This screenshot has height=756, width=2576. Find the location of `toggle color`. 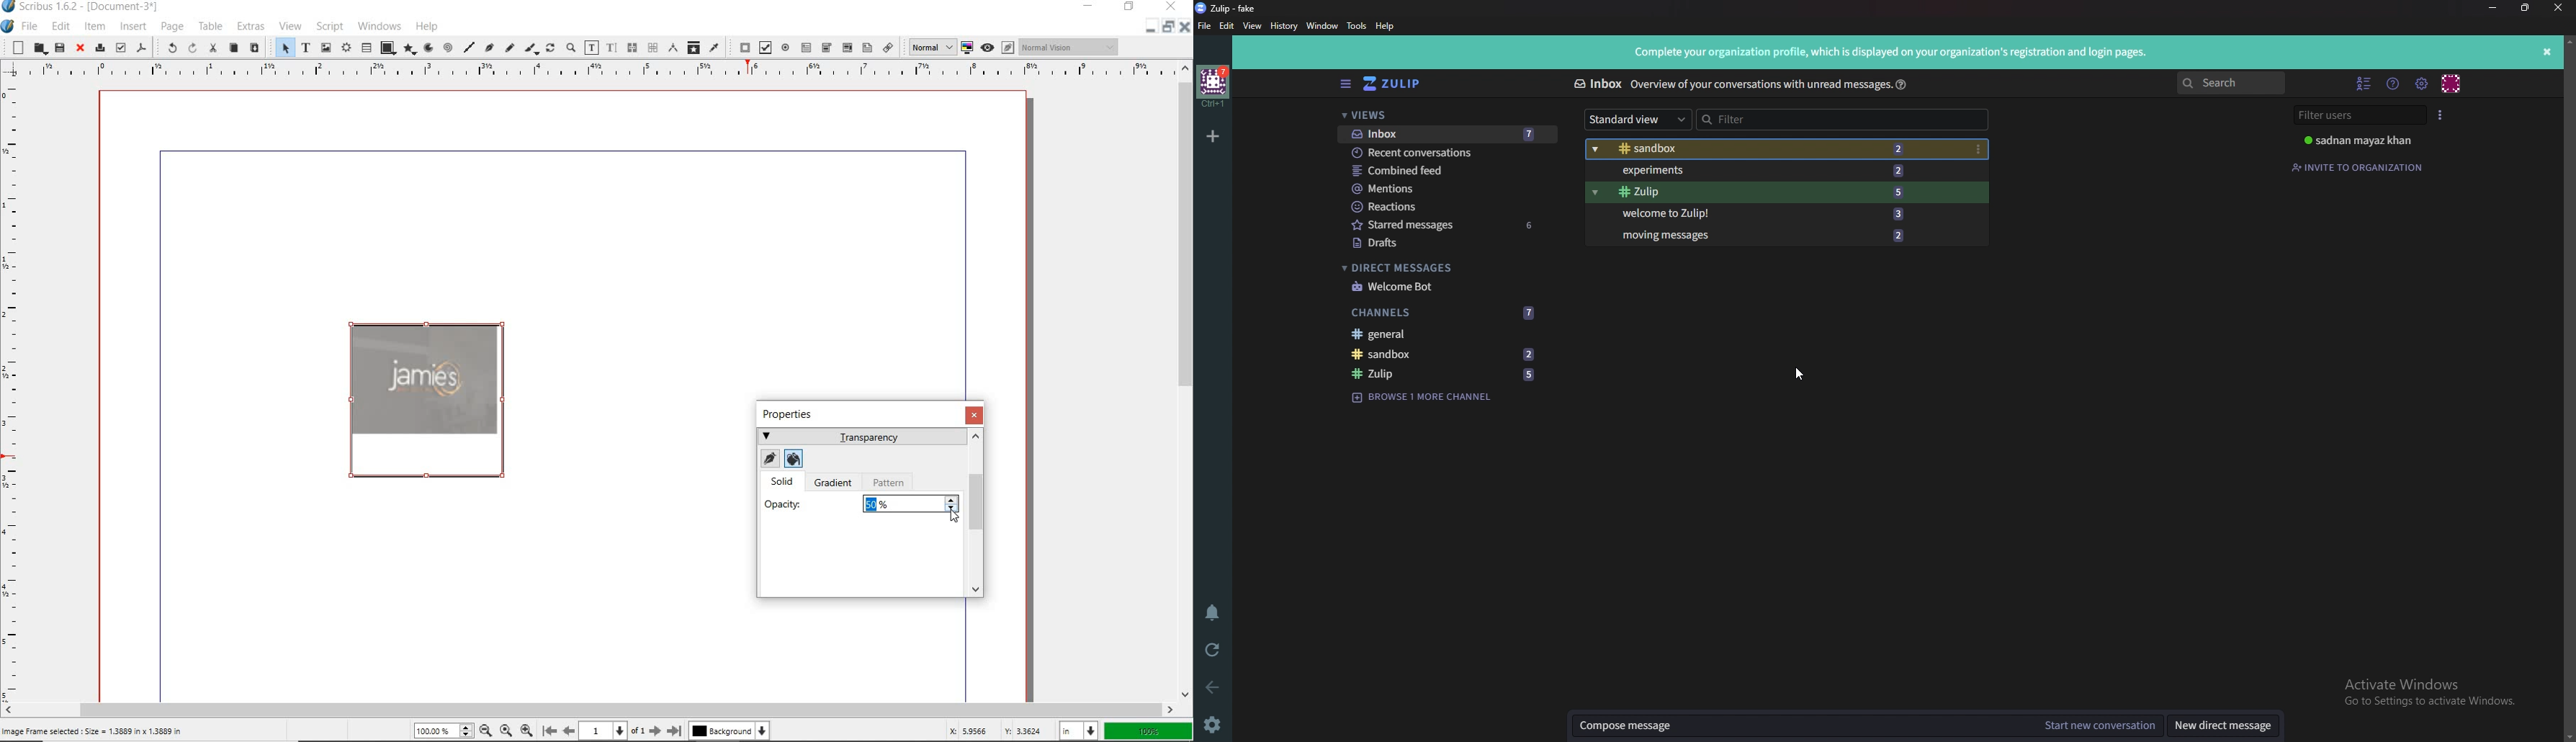

toggle color is located at coordinates (967, 46).